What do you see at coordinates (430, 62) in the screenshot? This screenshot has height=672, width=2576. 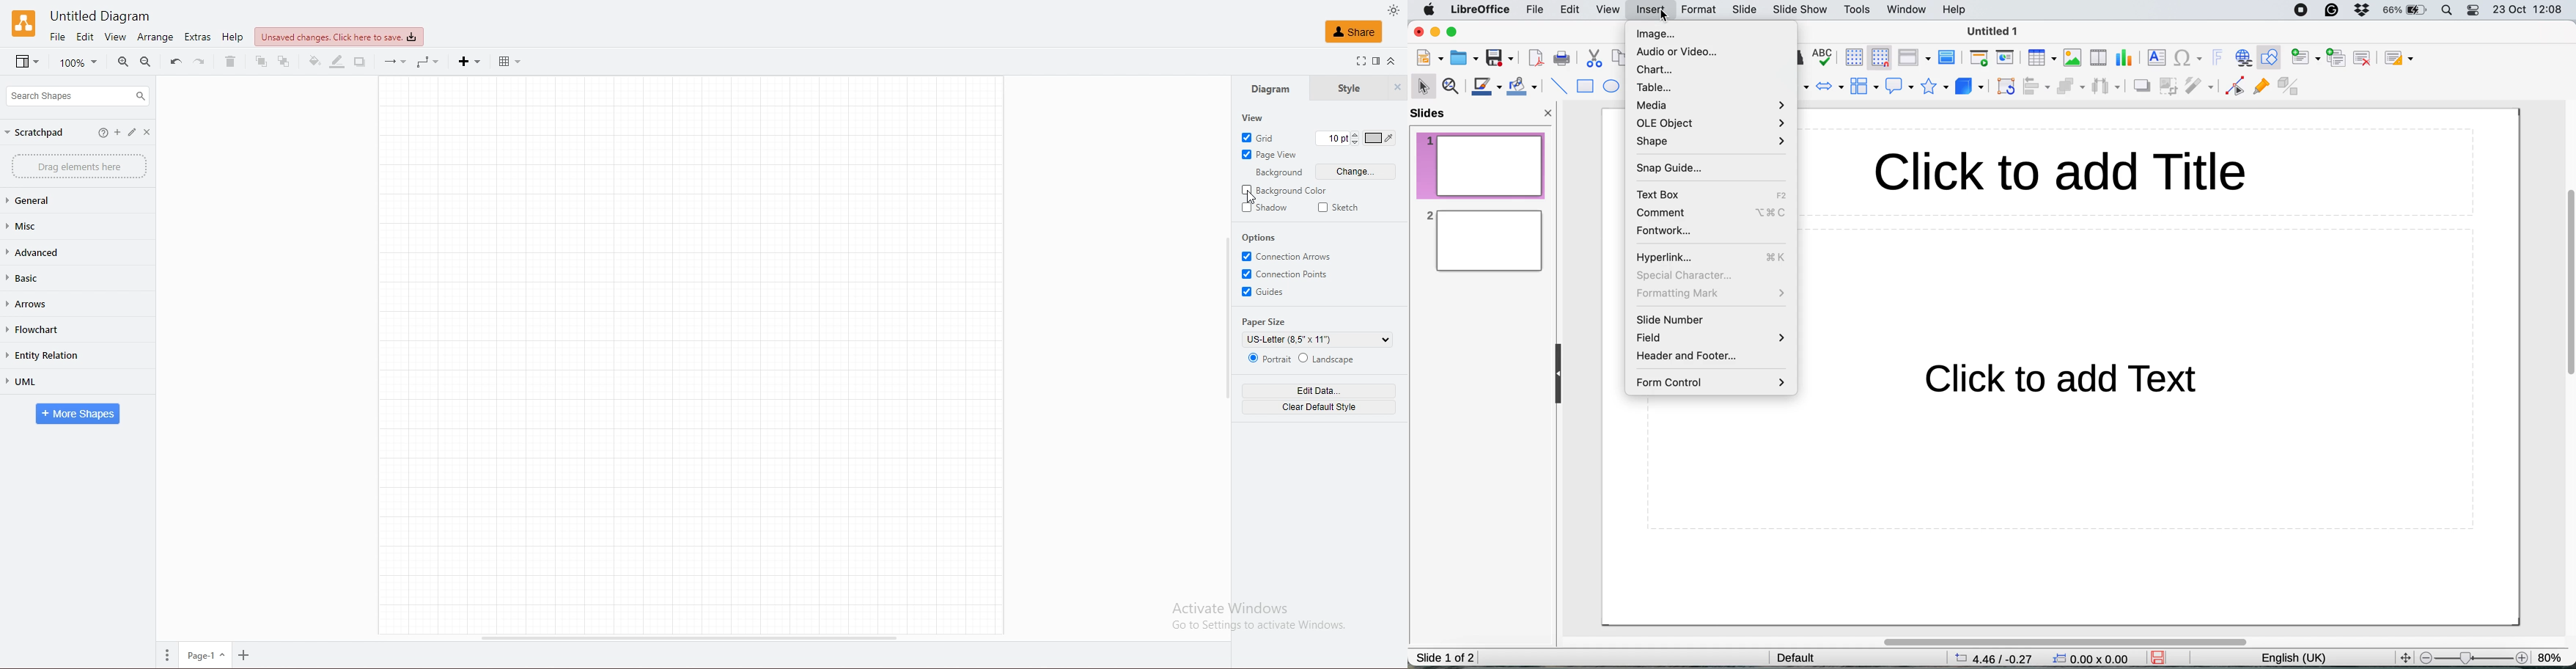 I see `waypoint` at bounding box center [430, 62].